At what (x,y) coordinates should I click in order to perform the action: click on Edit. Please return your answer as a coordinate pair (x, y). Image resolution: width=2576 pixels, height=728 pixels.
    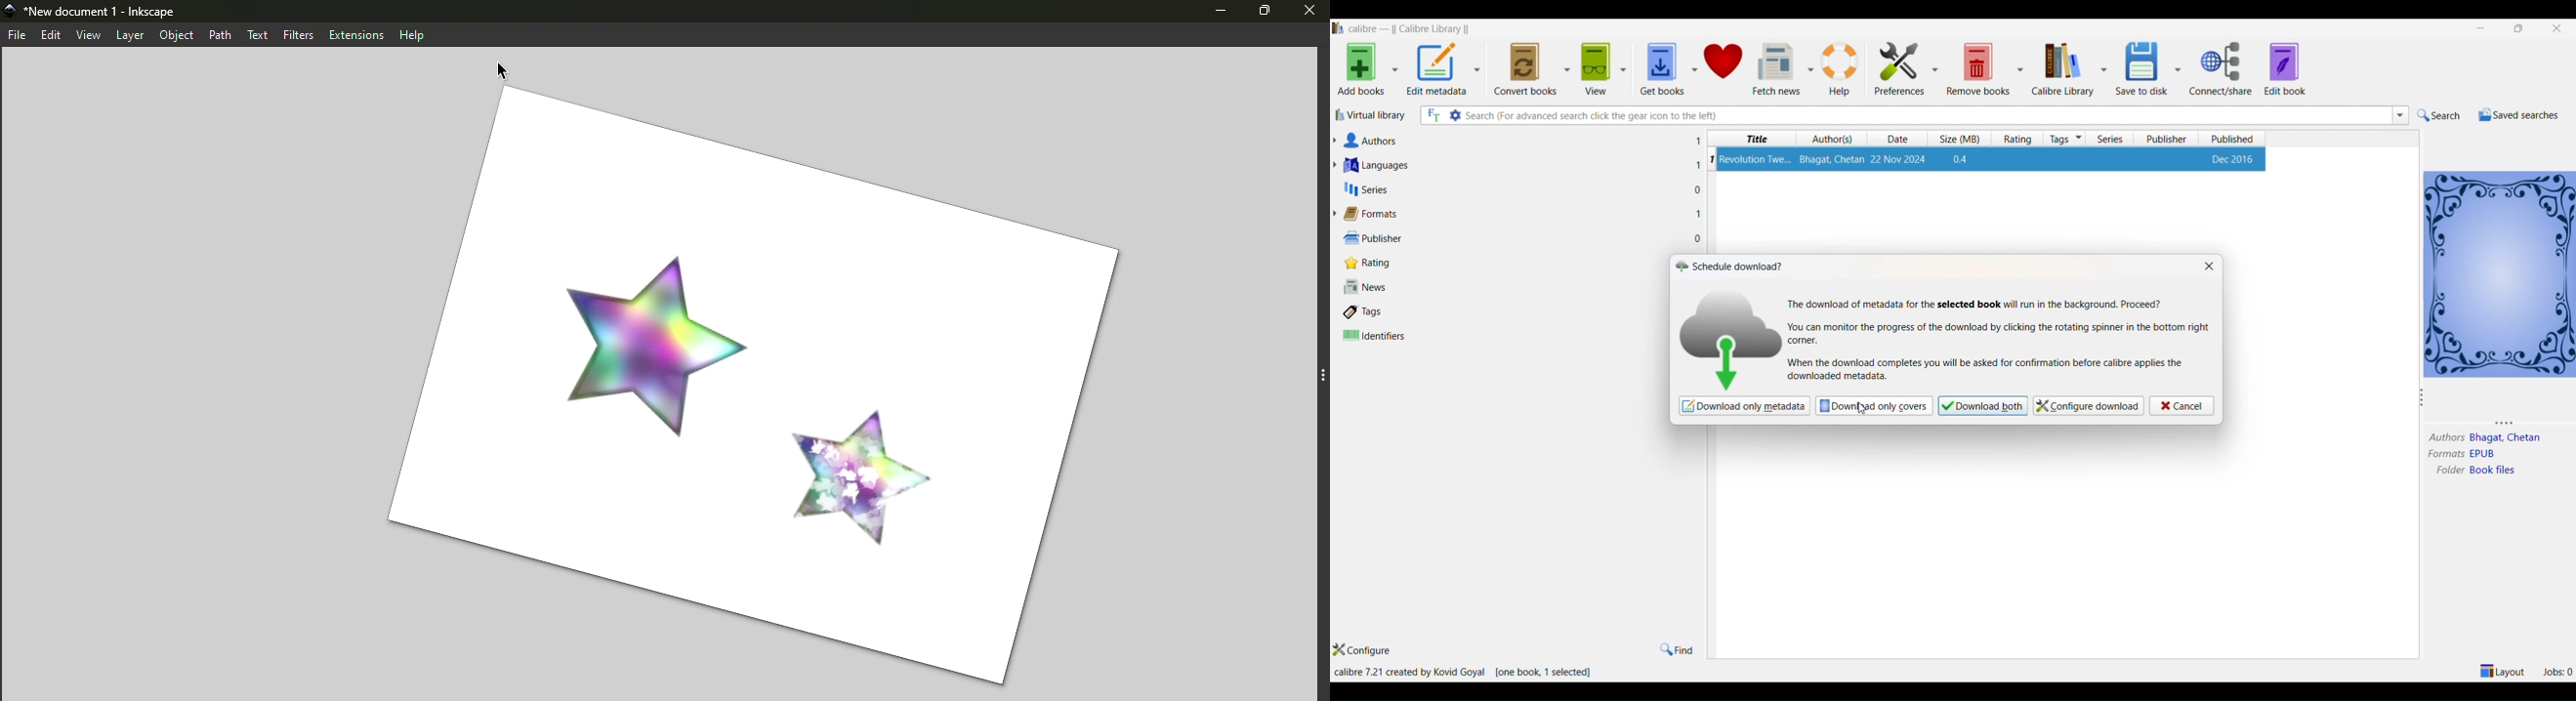
    Looking at the image, I should click on (51, 35).